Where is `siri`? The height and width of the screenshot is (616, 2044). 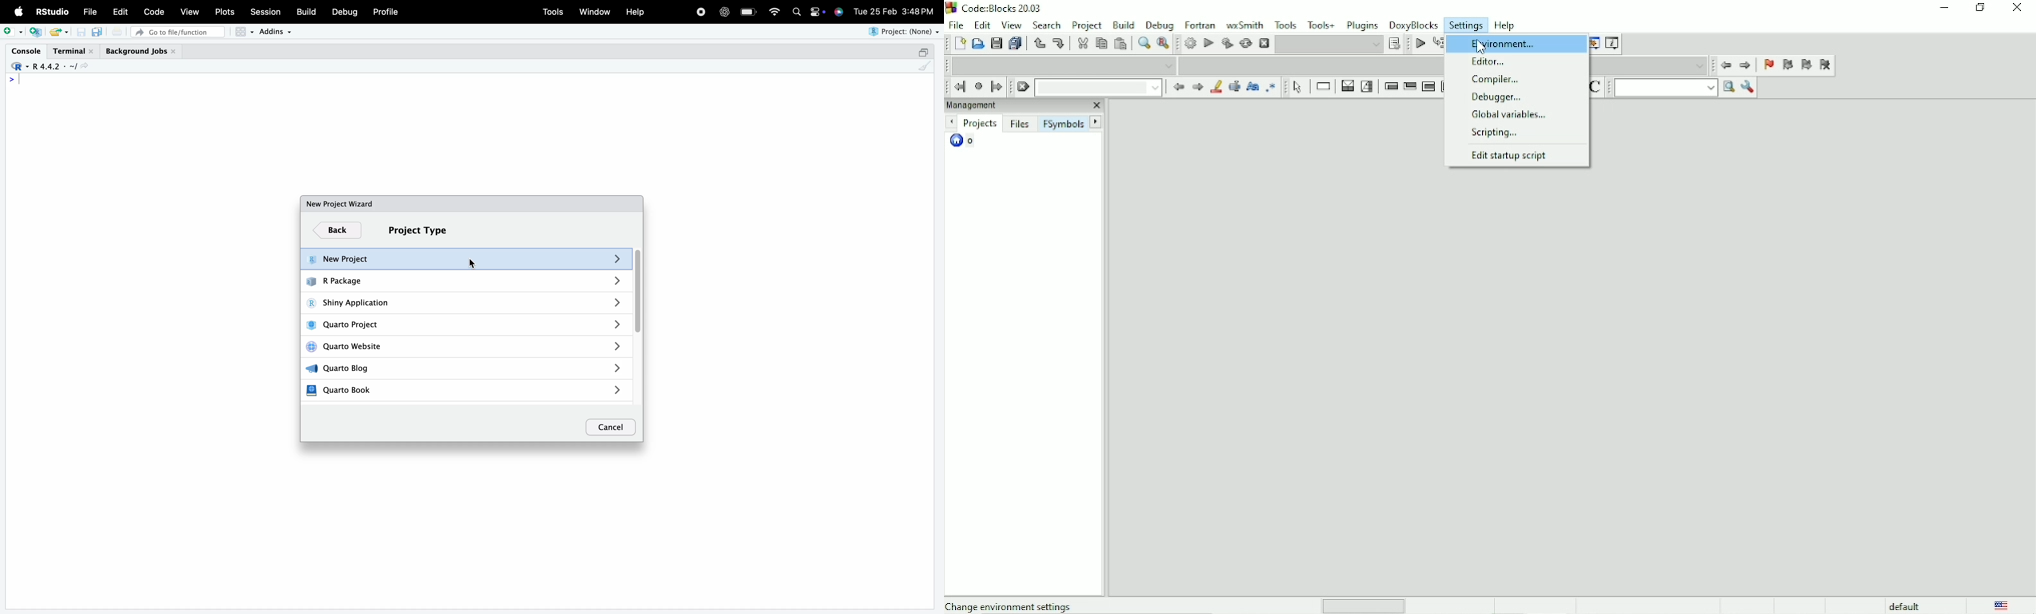 siri is located at coordinates (838, 11).